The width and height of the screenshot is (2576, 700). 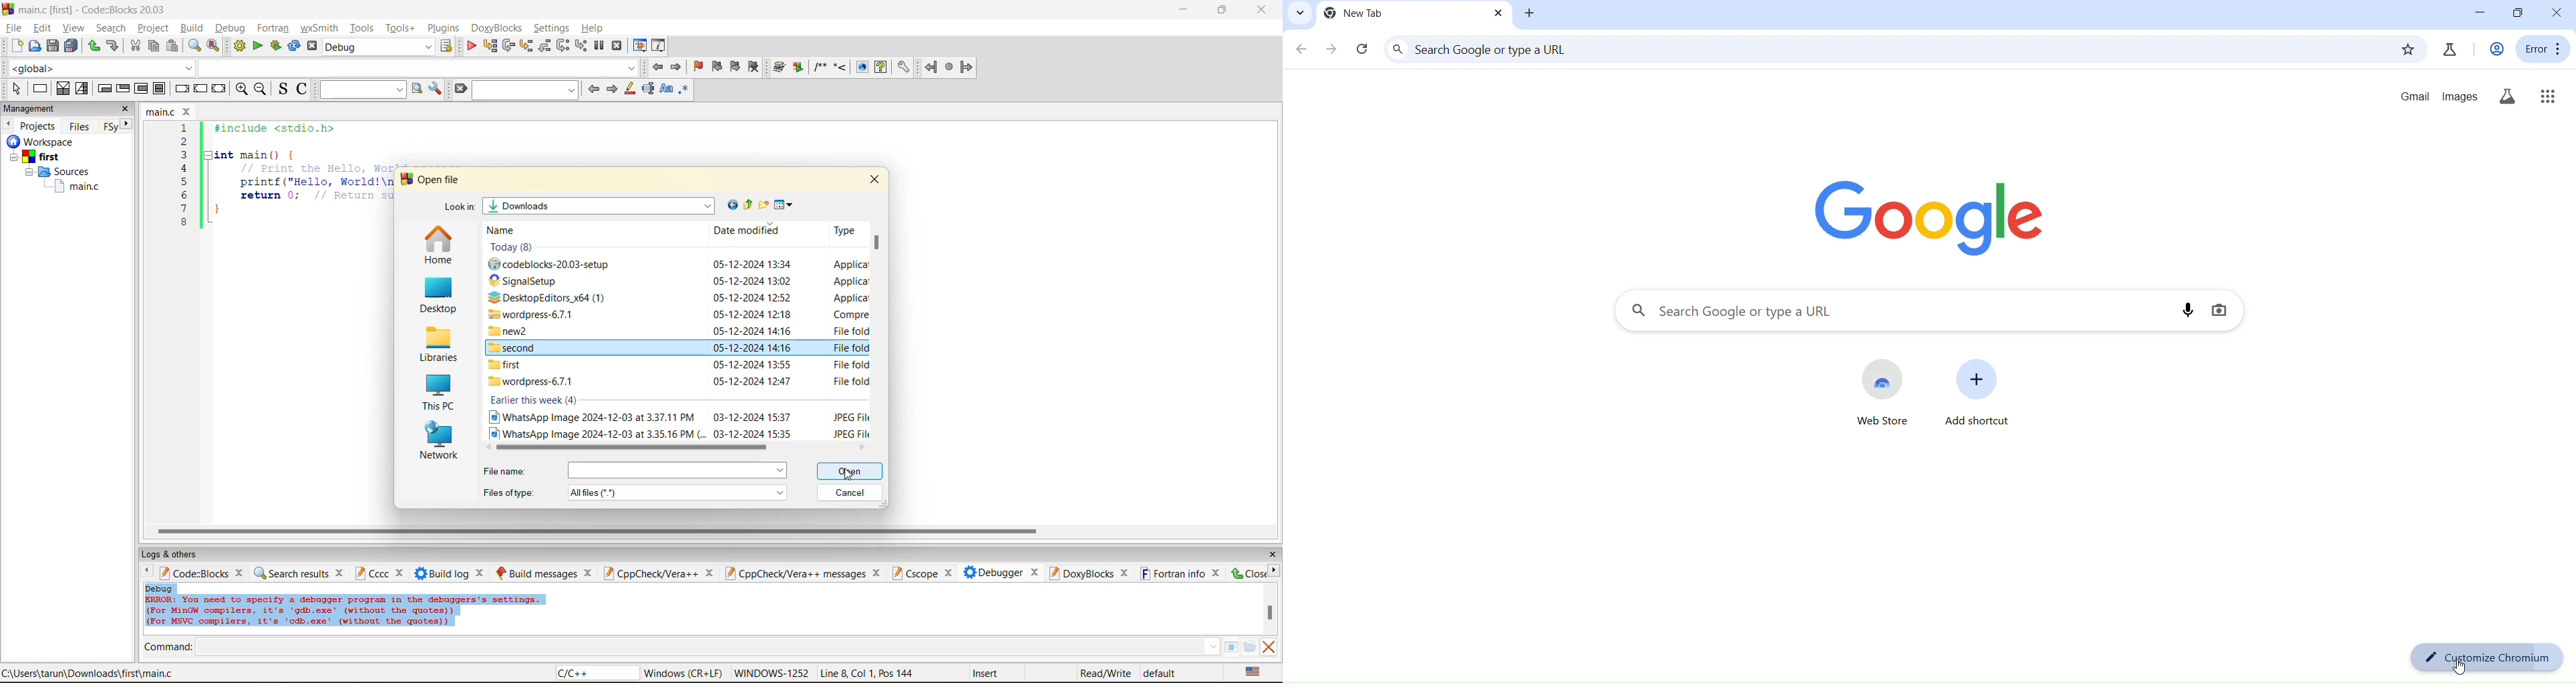 I want to click on command, so click(x=168, y=648).